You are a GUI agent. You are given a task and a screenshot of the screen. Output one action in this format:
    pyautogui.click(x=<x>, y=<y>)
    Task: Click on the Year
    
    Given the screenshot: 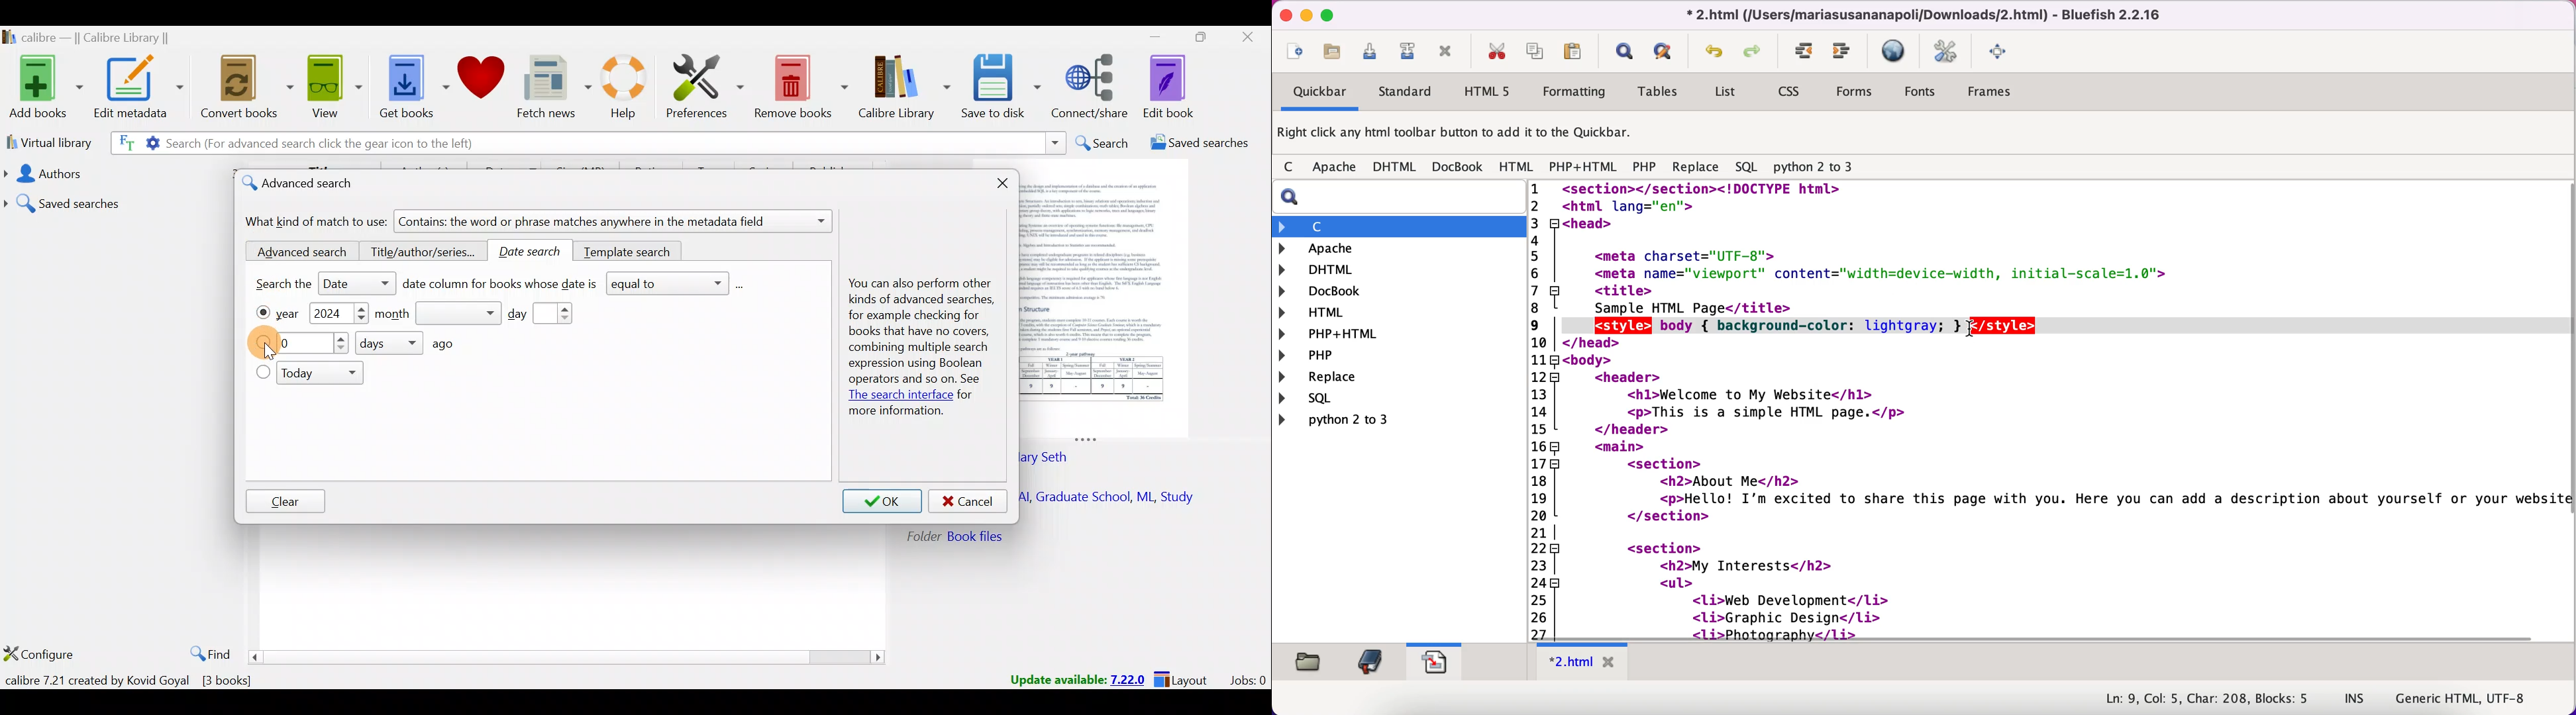 What is the action you would take?
    pyautogui.click(x=293, y=314)
    